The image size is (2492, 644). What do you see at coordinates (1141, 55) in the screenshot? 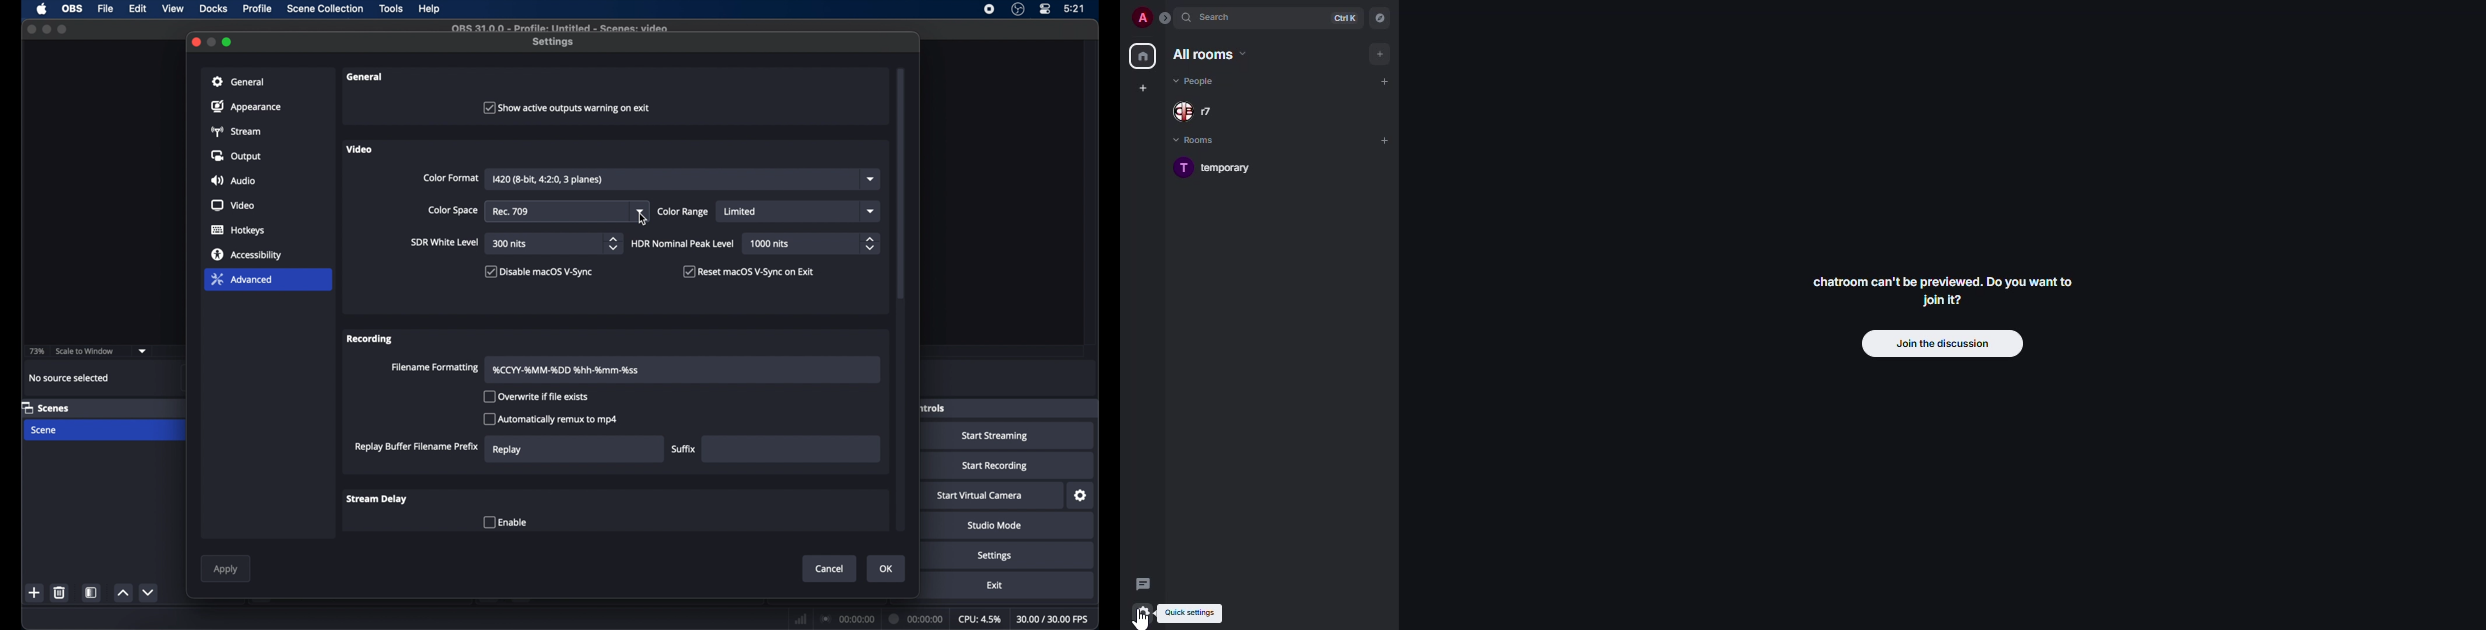
I see `home` at bounding box center [1141, 55].